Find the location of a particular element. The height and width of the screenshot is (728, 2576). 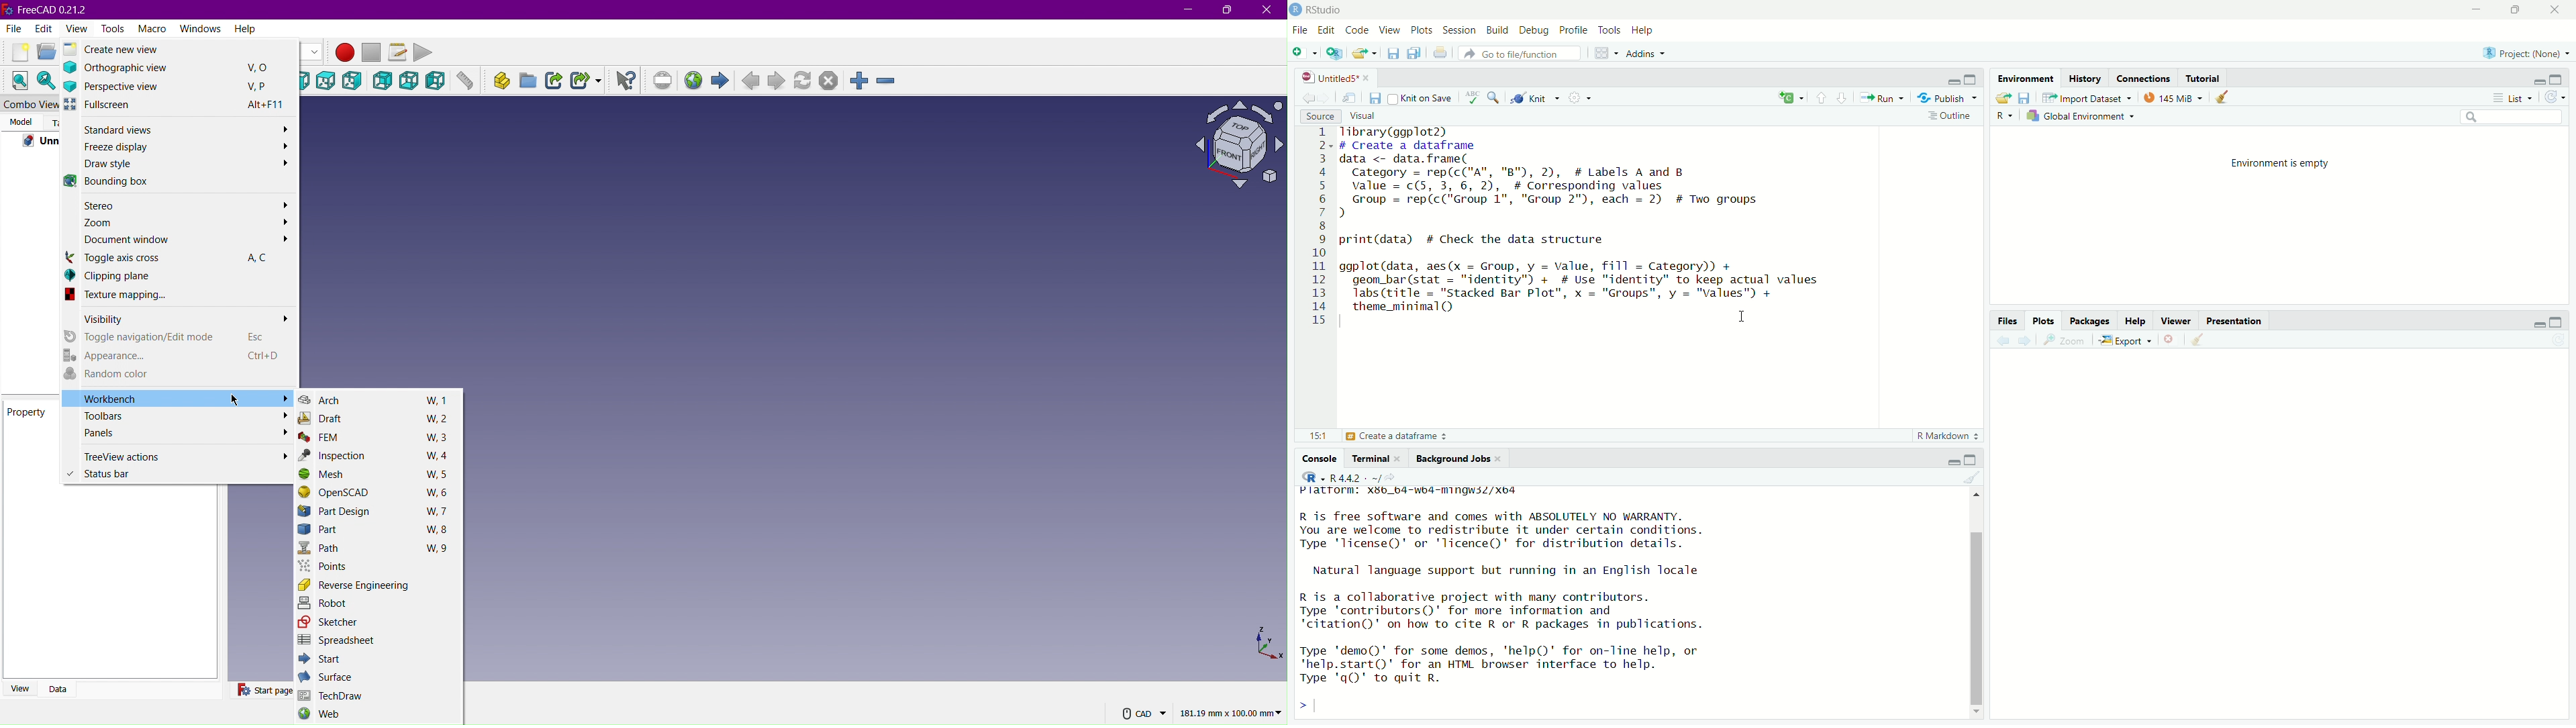

Code is located at coordinates (1358, 30).